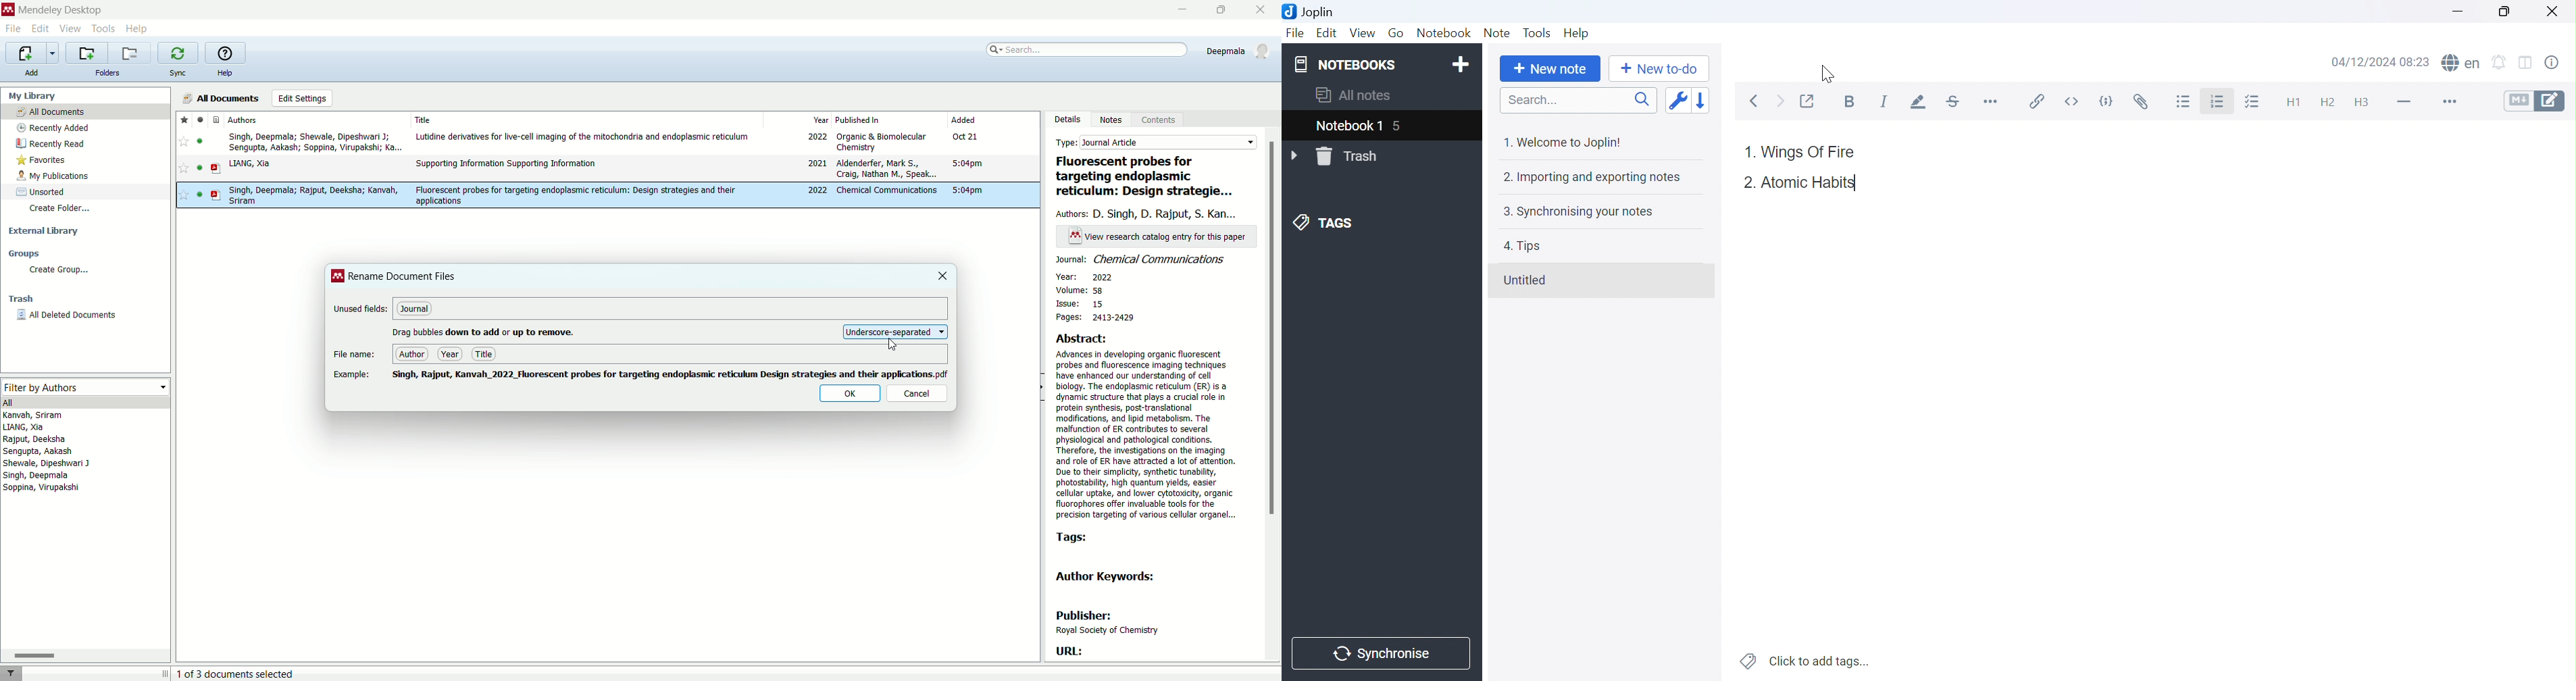 This screenshot has height=700, width=2576. Describe the element at coordinates (338, 276) in the screenshot. I see `logo` at that location.